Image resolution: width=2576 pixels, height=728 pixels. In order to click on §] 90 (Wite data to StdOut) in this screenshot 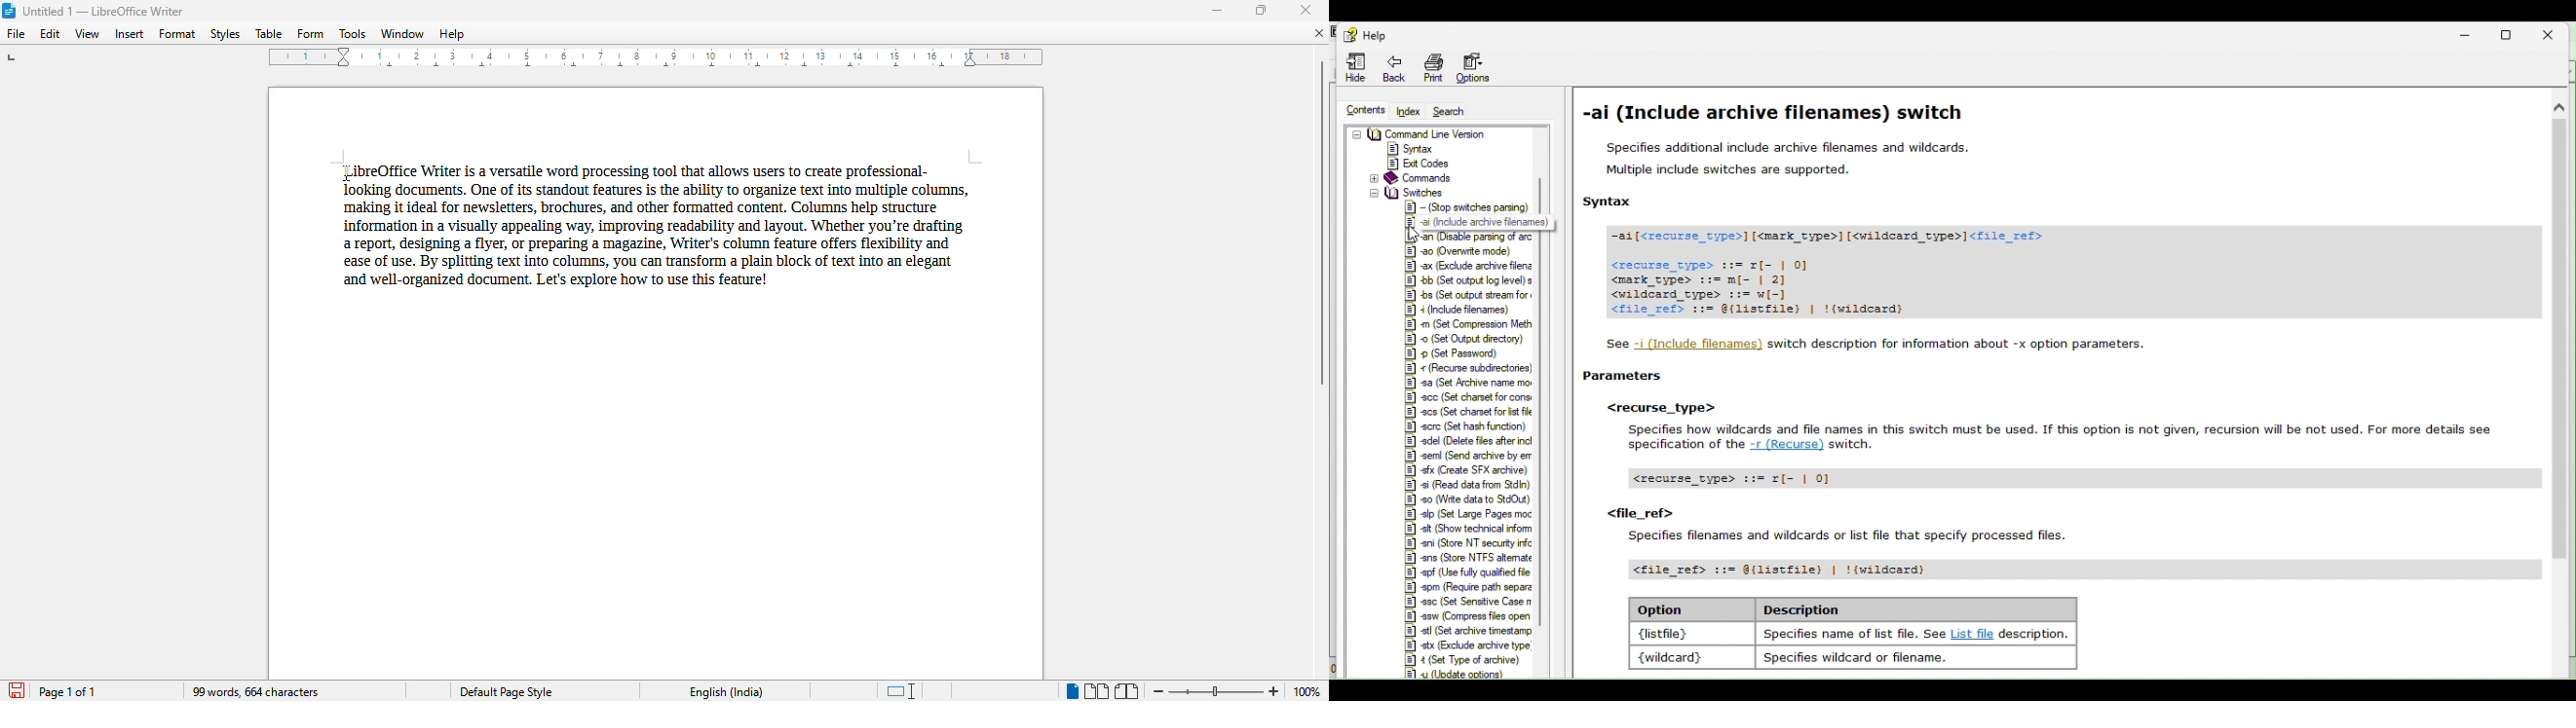, I will do `click(1470, 498)`.